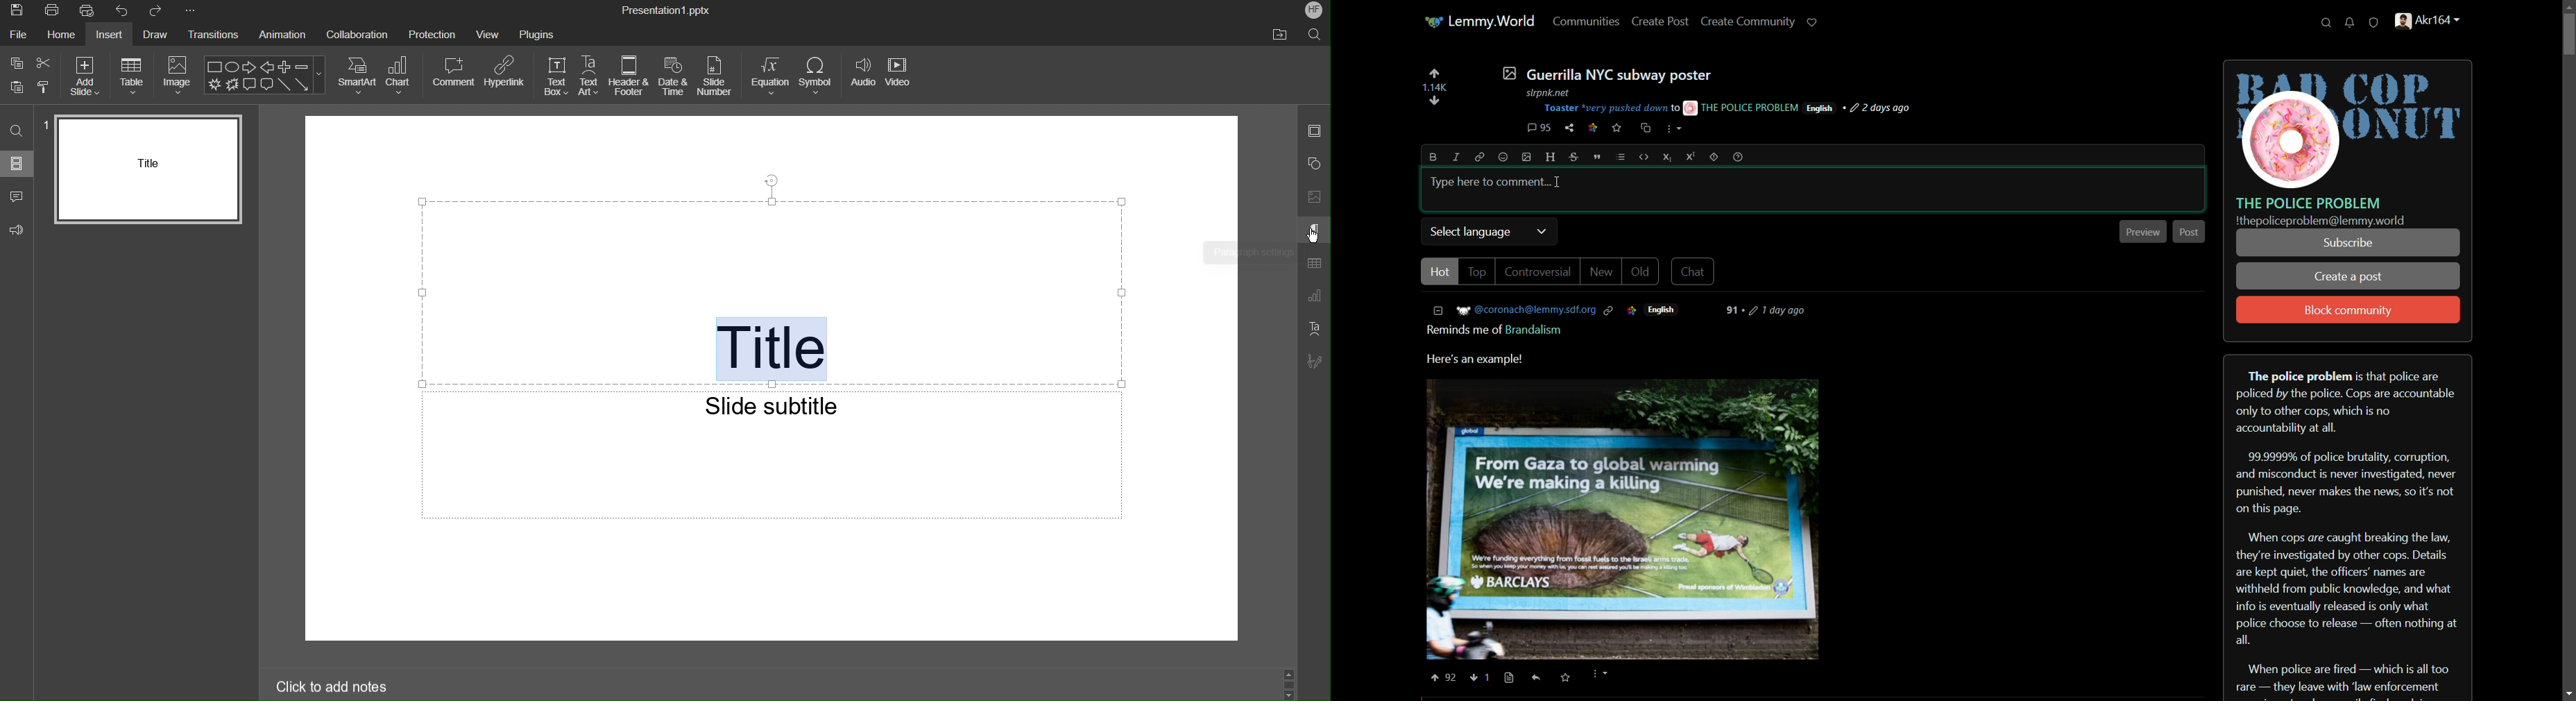  Describe the element at coordinates (1313, 197) in the screenshot. I see `Image Settings` at that location.